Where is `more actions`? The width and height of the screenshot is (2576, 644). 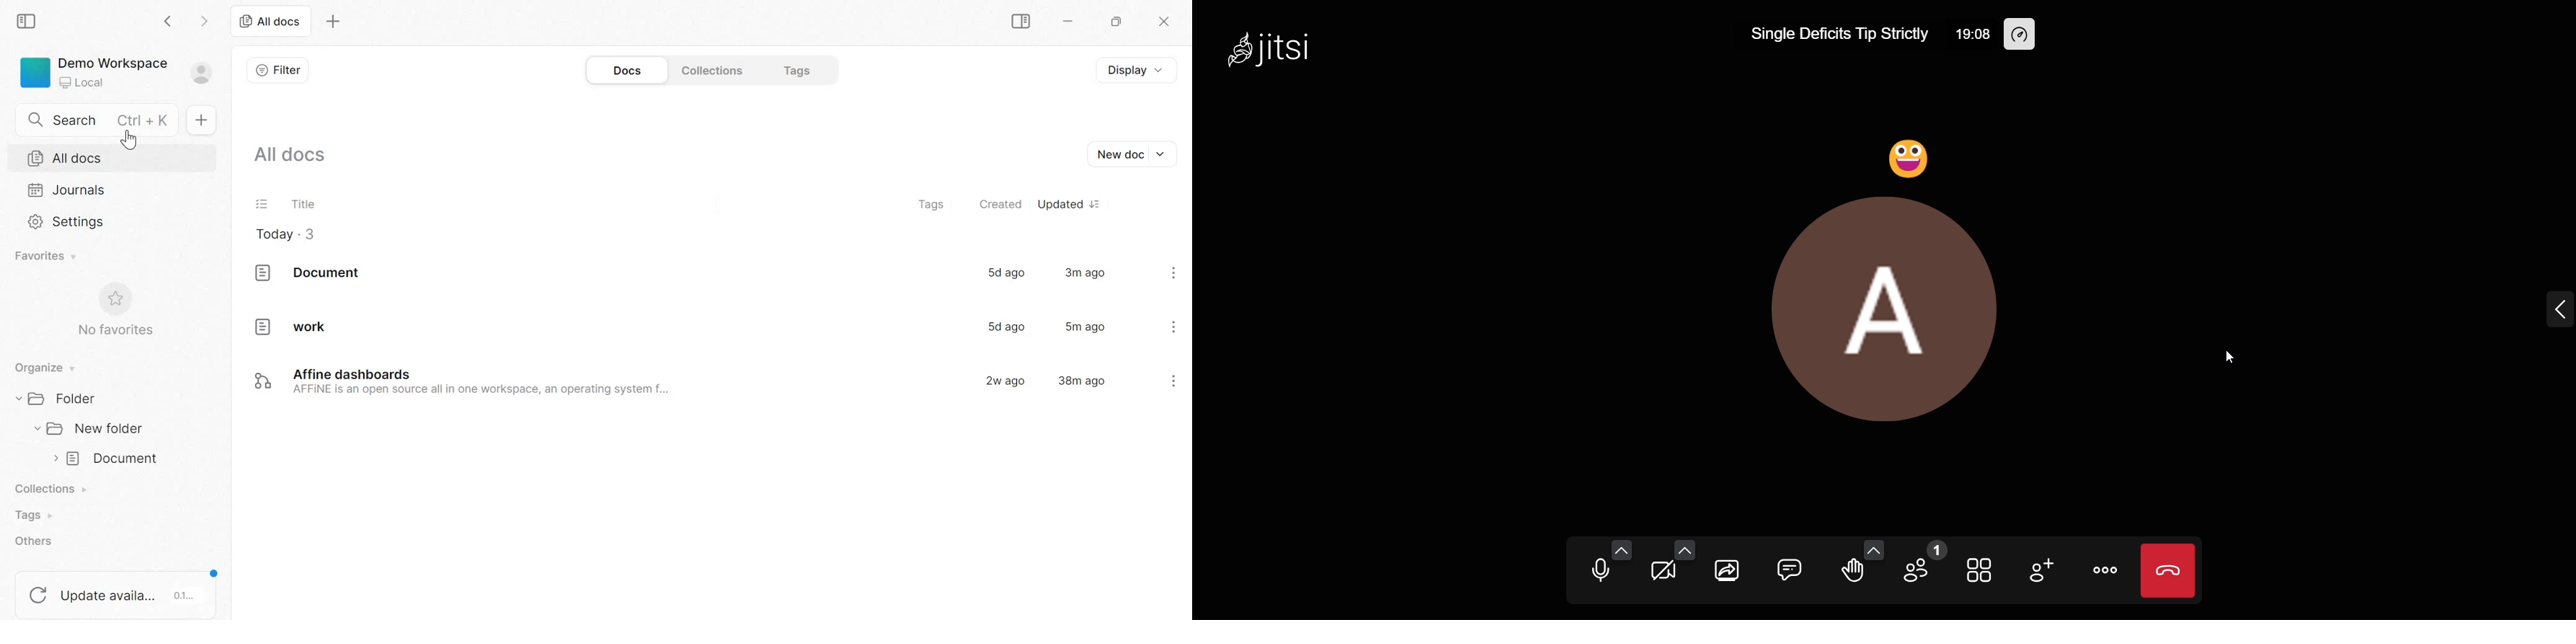
more actions is located at coordinates (2105, 570).